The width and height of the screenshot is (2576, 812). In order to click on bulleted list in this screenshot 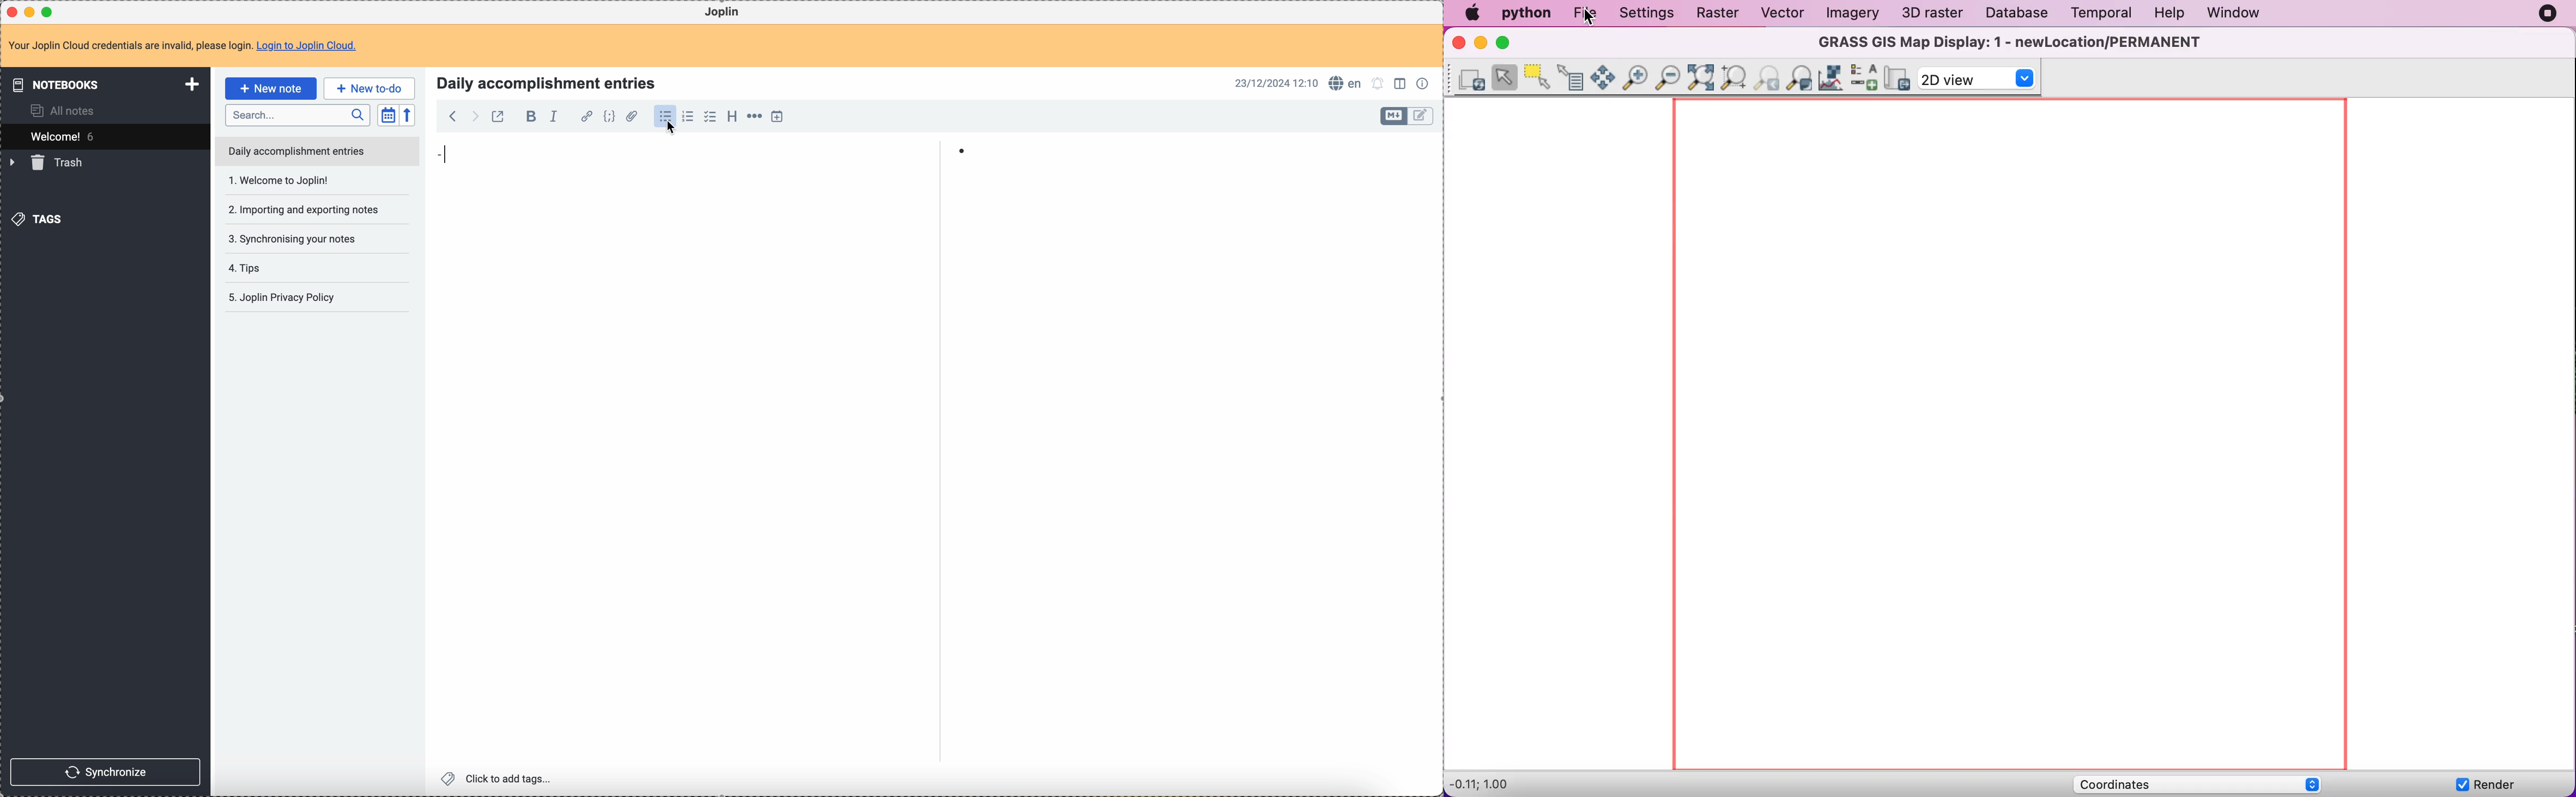, I will do `click(665, 118)`.